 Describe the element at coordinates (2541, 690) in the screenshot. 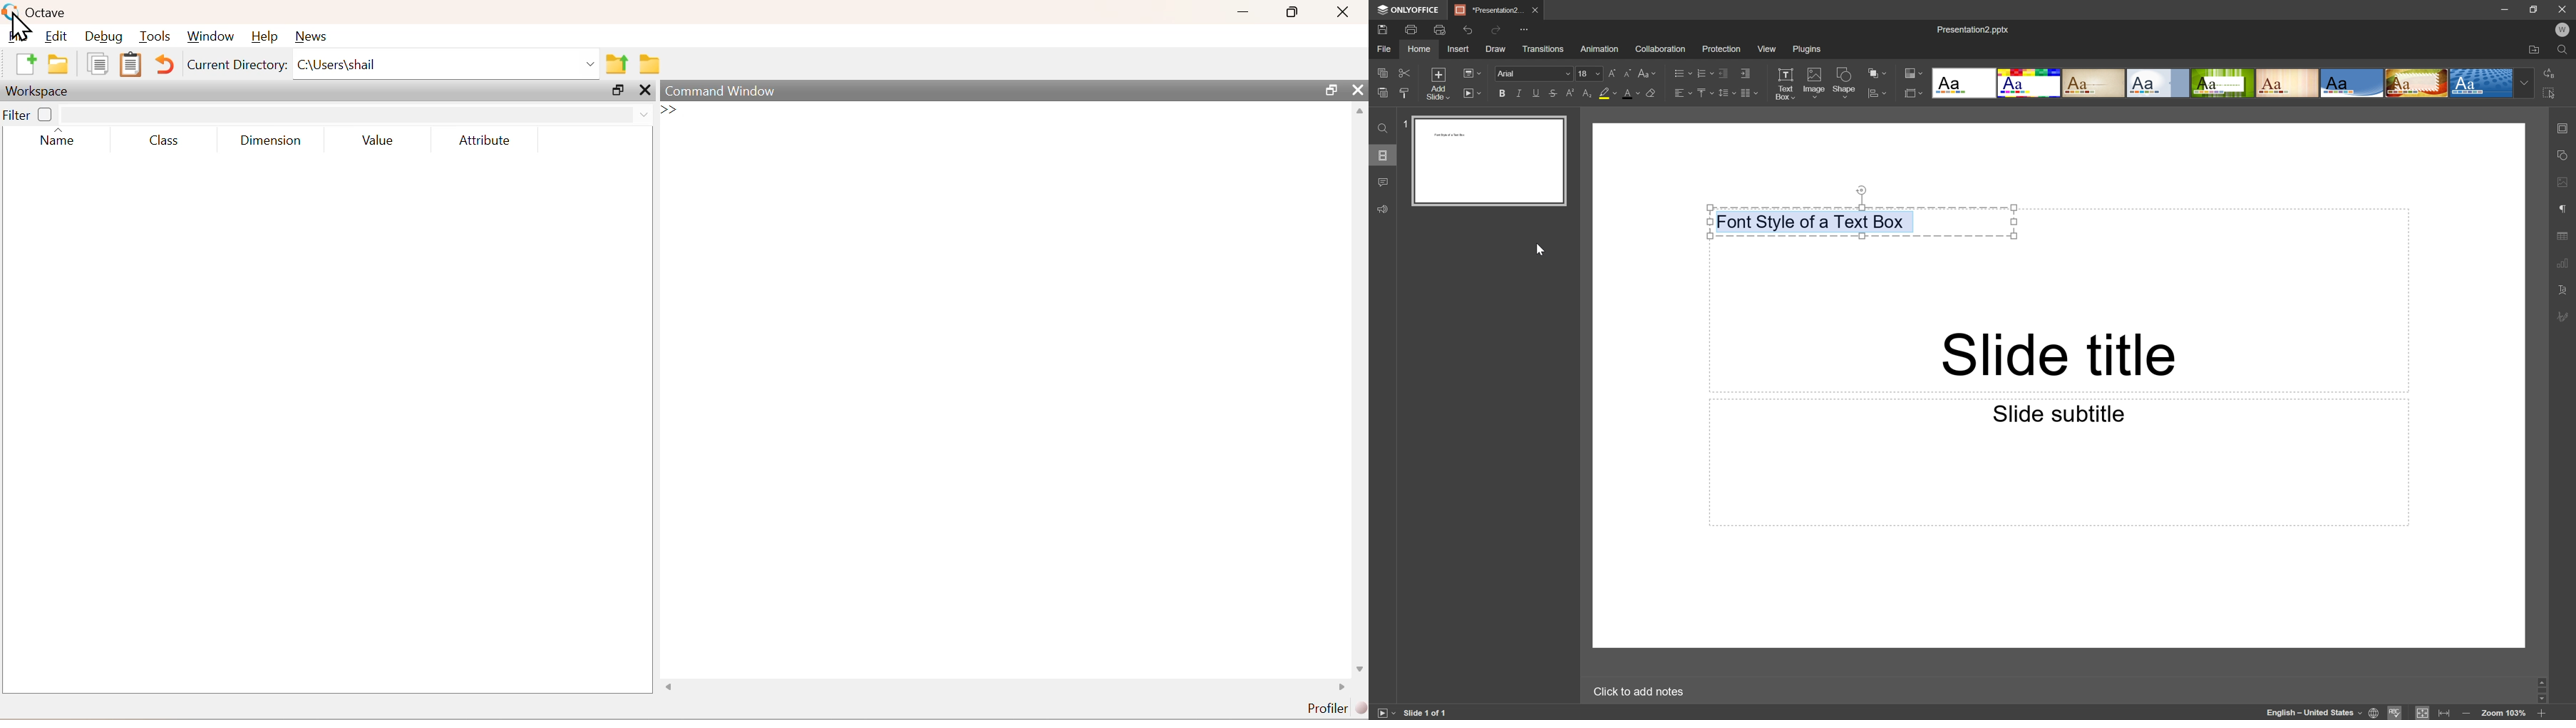

I see `Scroll Bar` at that location.